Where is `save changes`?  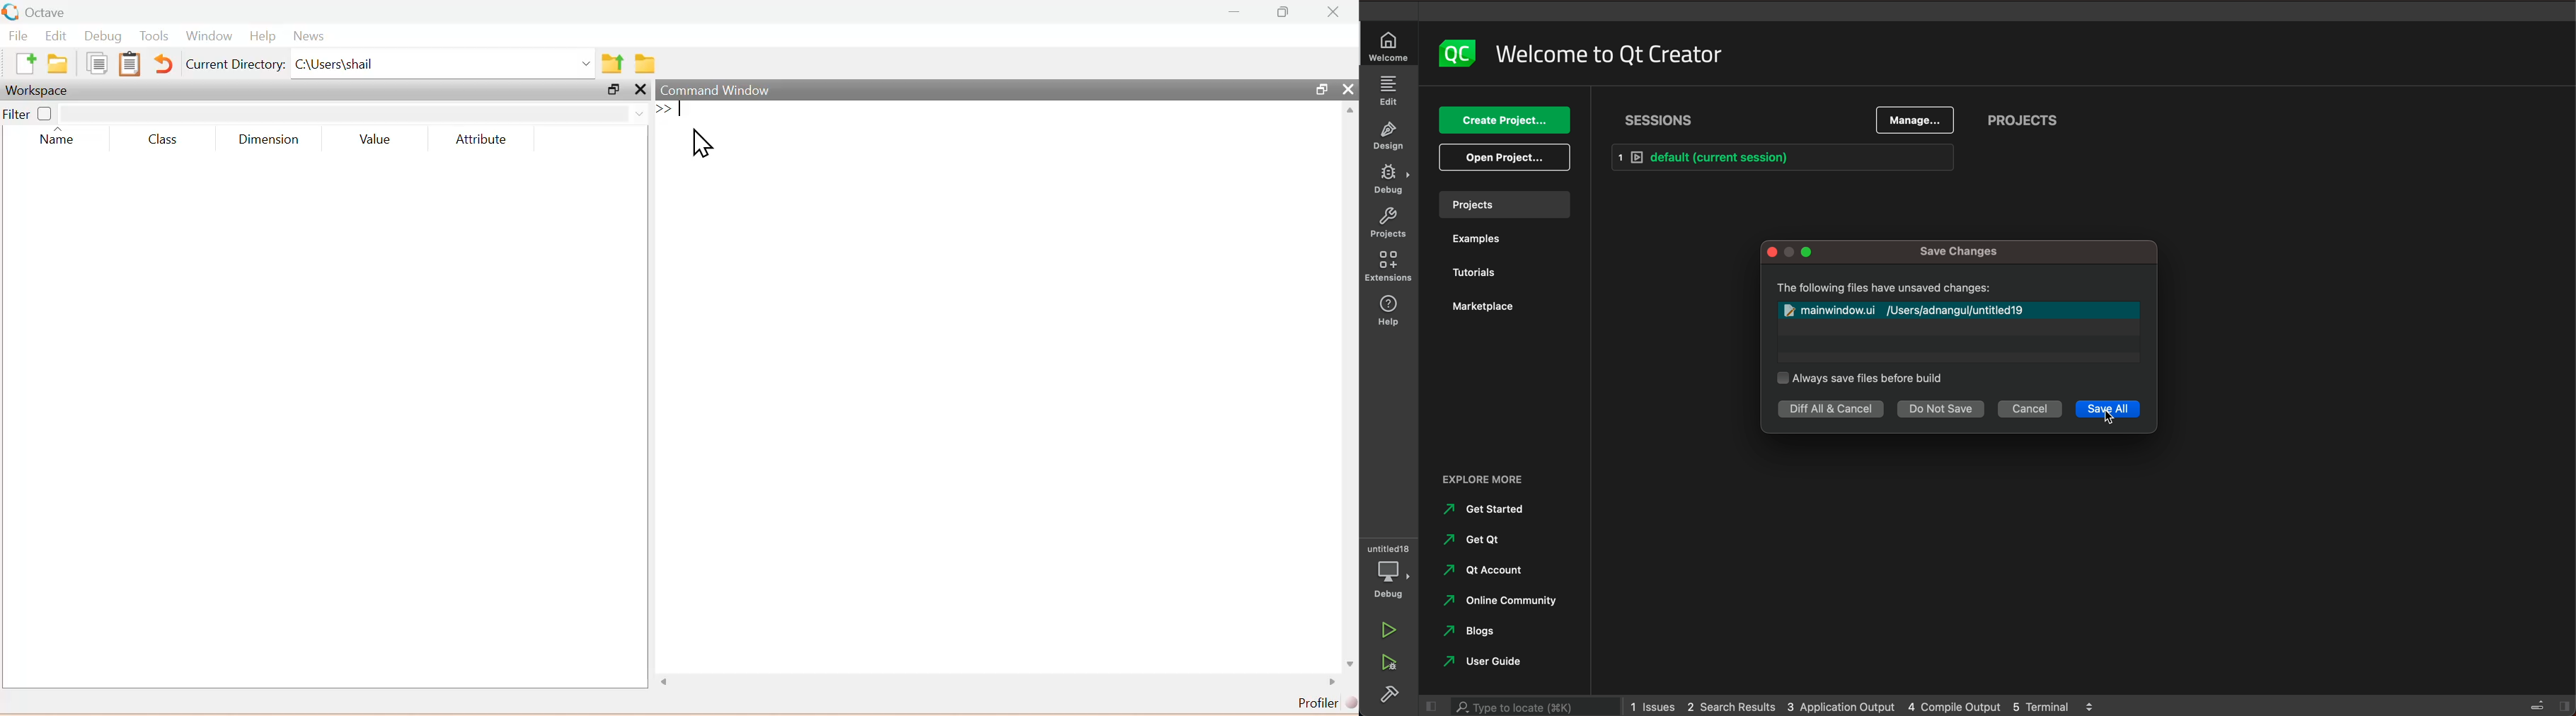 save changes is located at coordinates (1962, 252).